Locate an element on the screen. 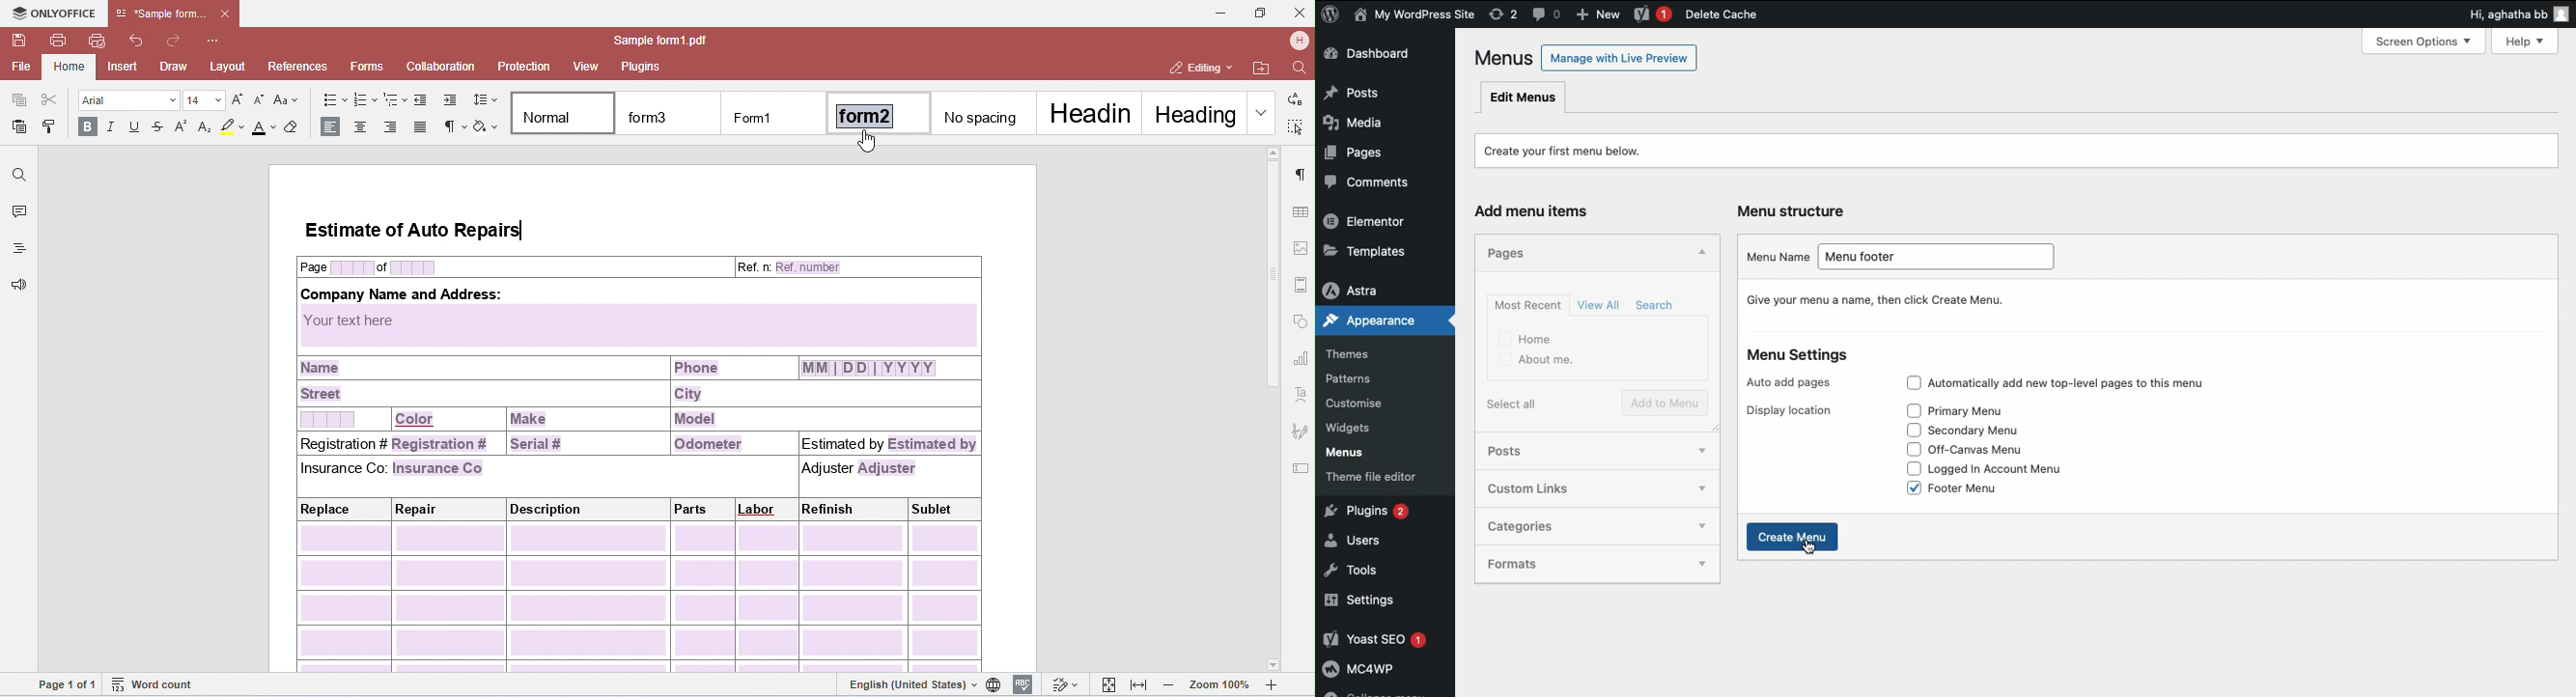  Yoast is located at coordinates (1651, 15).